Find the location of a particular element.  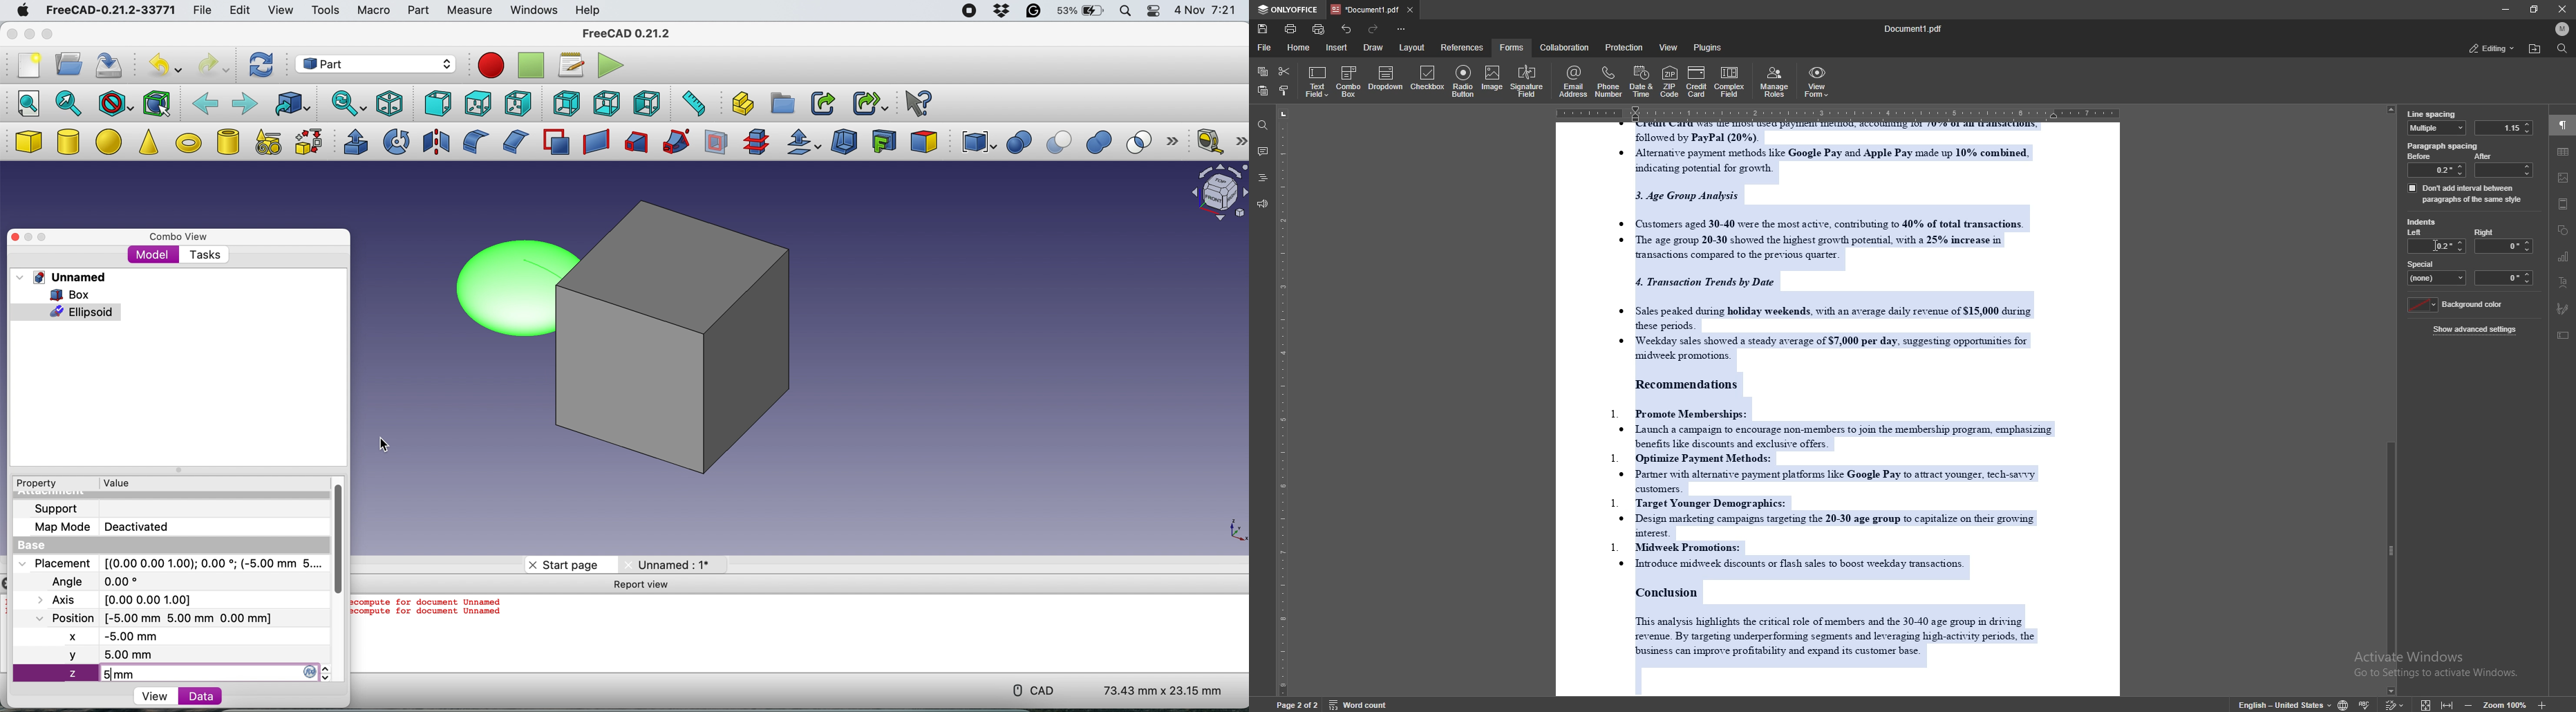

intersection is located at coordinates (1144, 141).